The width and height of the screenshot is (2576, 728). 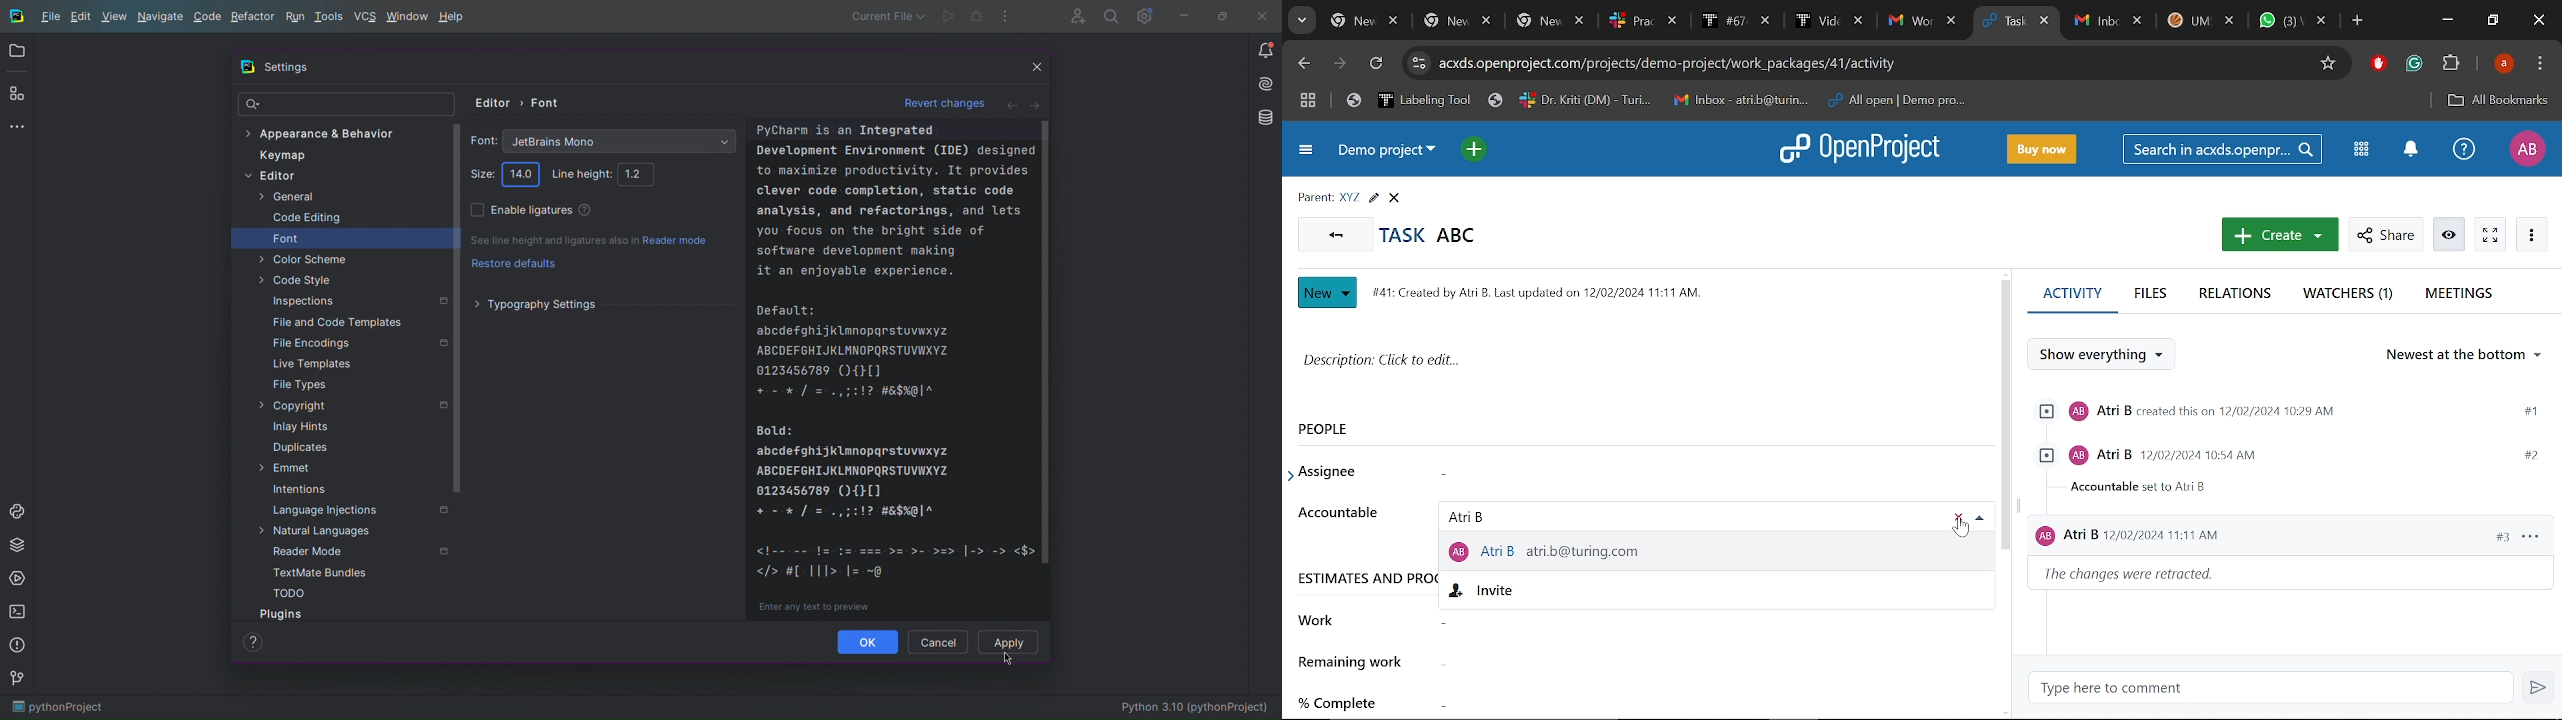 I want to click on Project info, so click(x=1533, y=292).